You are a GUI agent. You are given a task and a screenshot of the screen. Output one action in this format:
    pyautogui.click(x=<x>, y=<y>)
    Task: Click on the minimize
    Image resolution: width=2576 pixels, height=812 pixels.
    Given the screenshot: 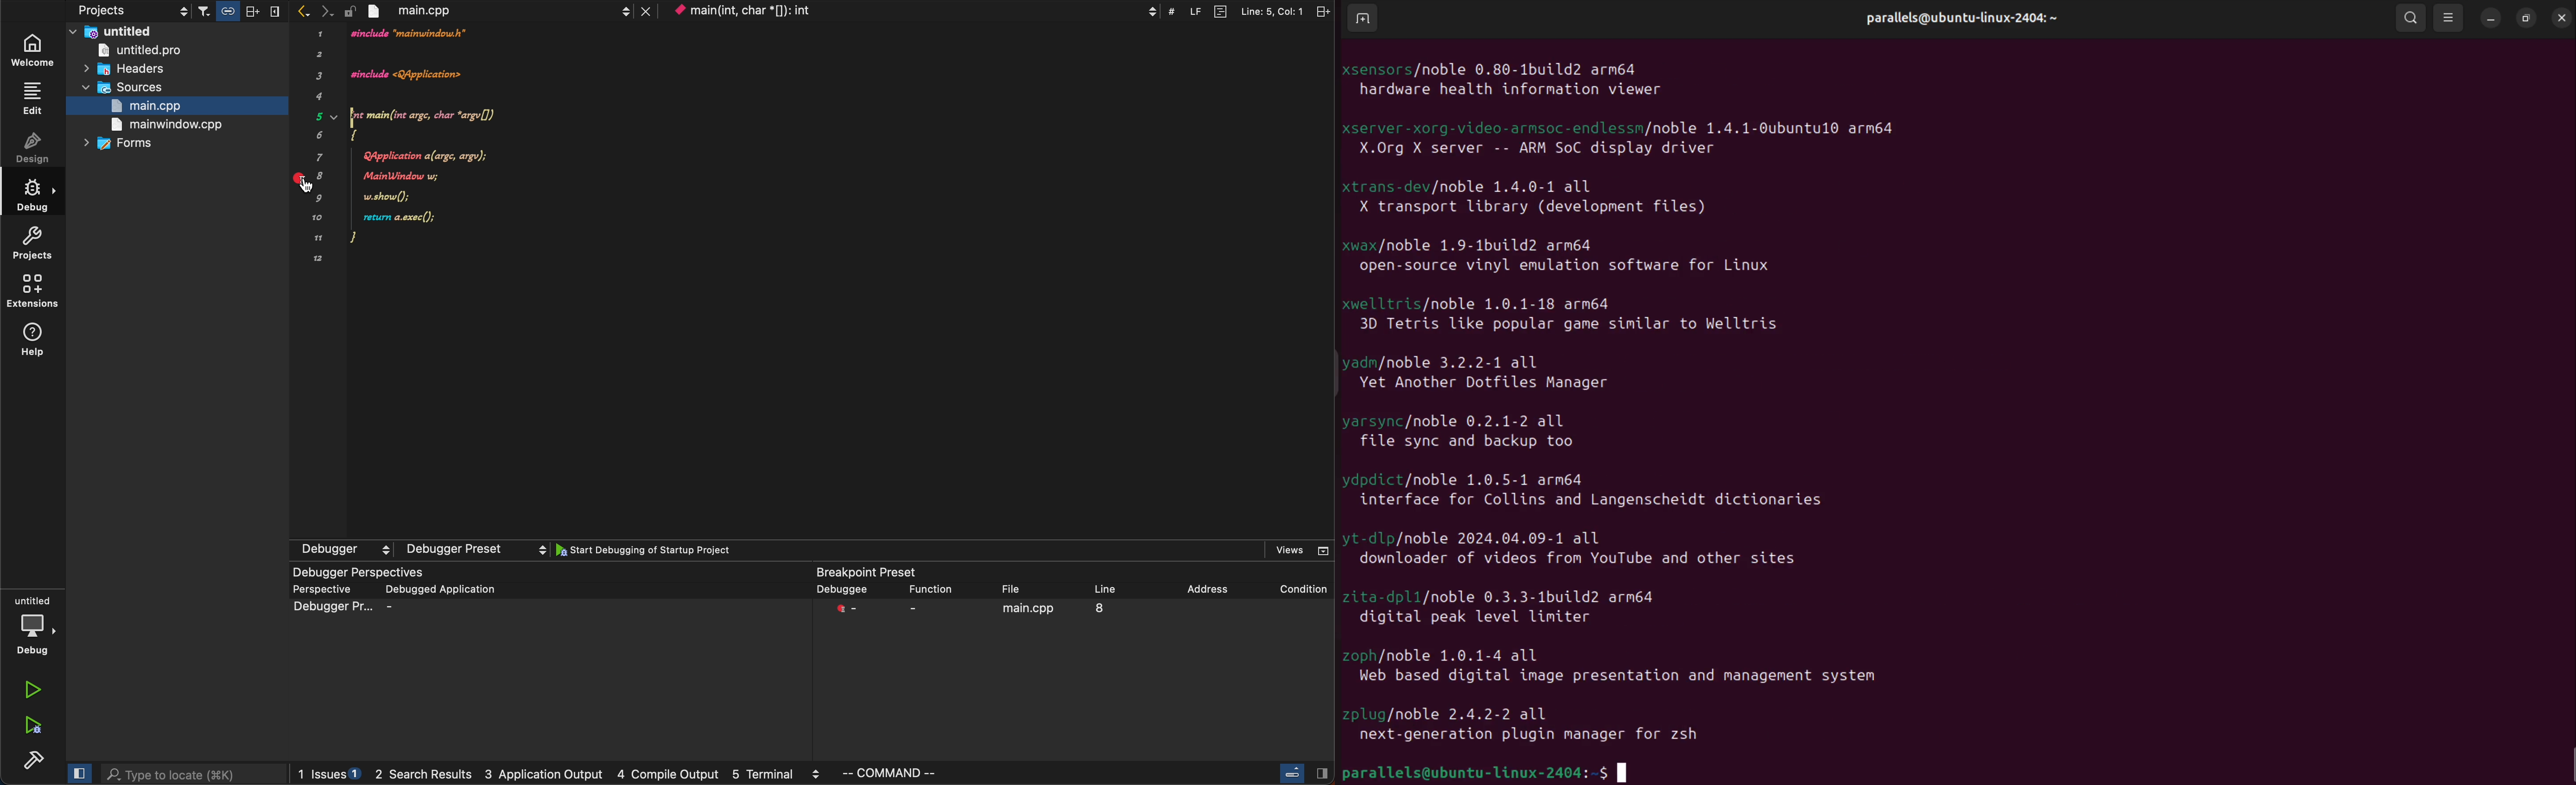 What is the action you would take?
    pyautogui.click(x=2489, y=16)
    